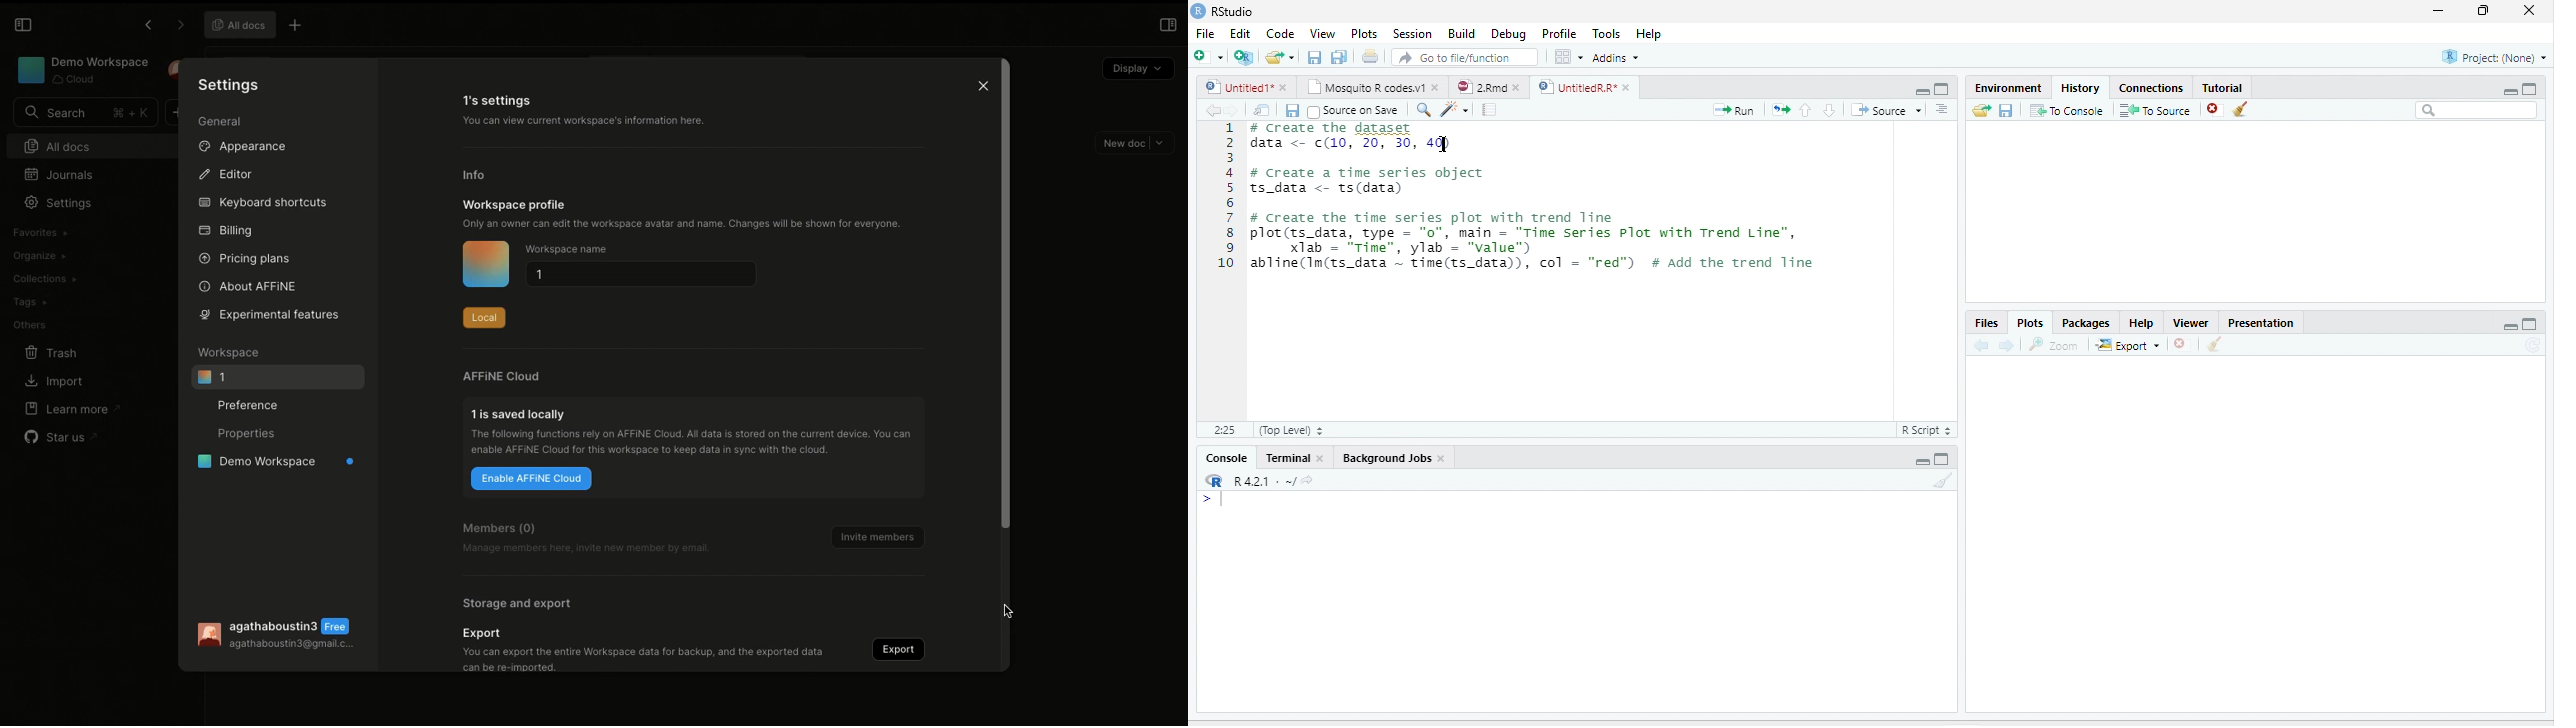 This screenshot has width=2576, height=728. What do you see at coordinates (1385, 458) in the screenshot?
I see `Background Jobs` at bounding box center [1385, 458].